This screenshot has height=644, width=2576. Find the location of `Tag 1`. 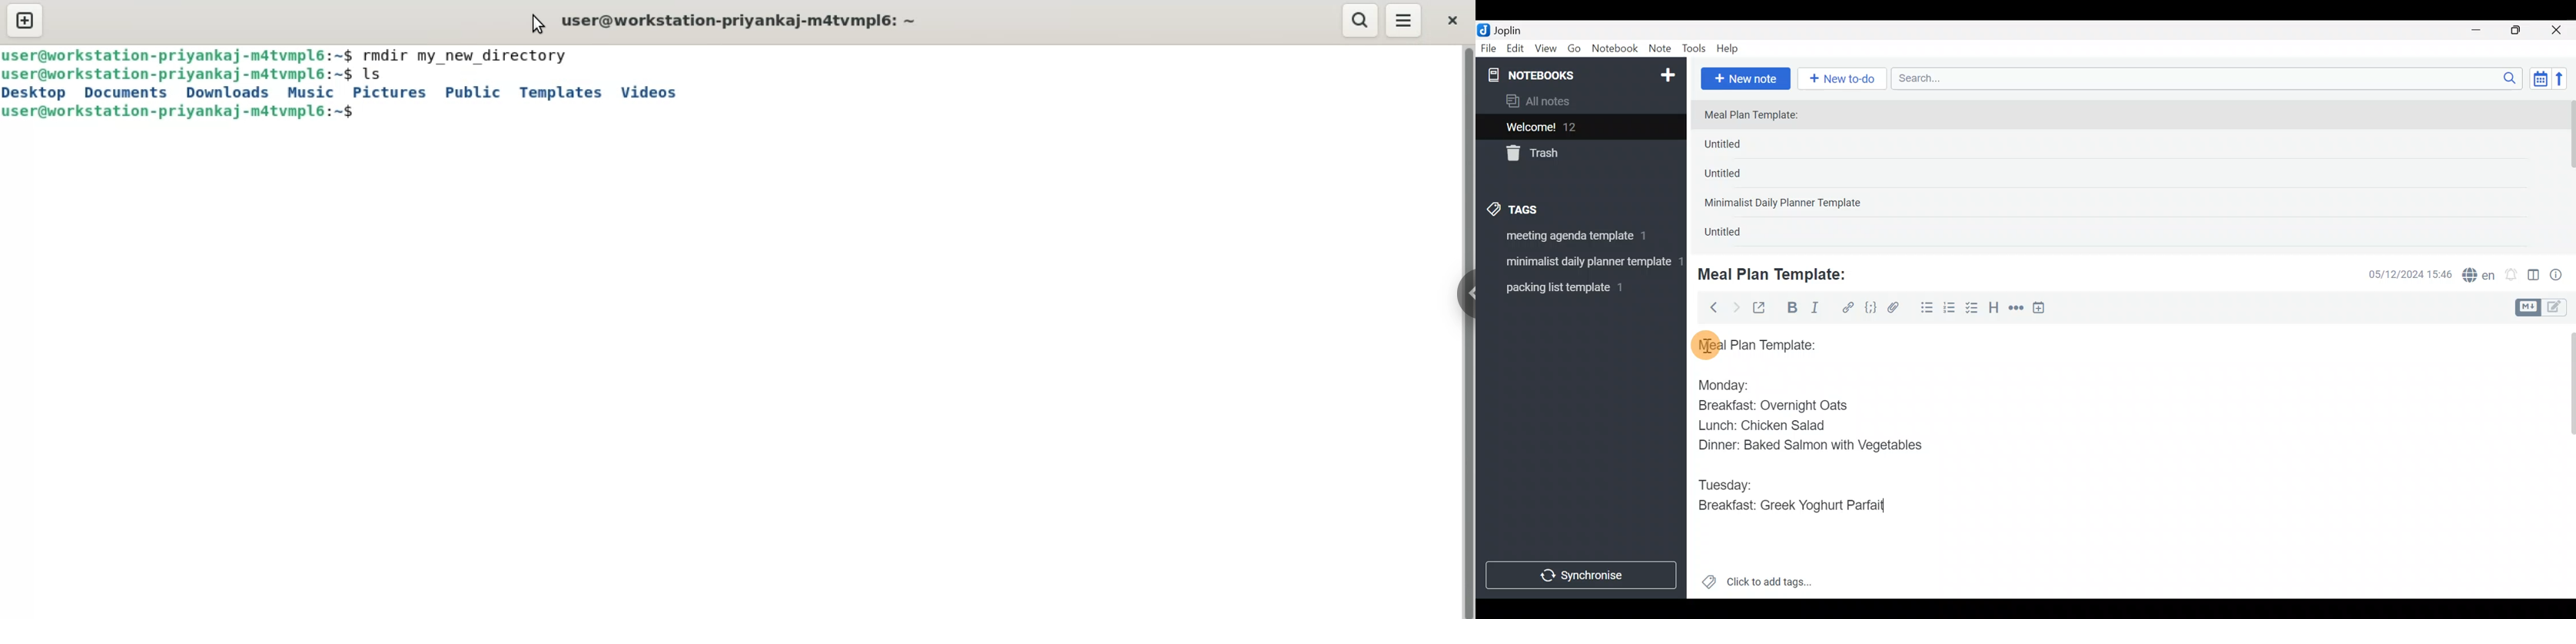

Tag 1 is located at coordinates (1578, 239).